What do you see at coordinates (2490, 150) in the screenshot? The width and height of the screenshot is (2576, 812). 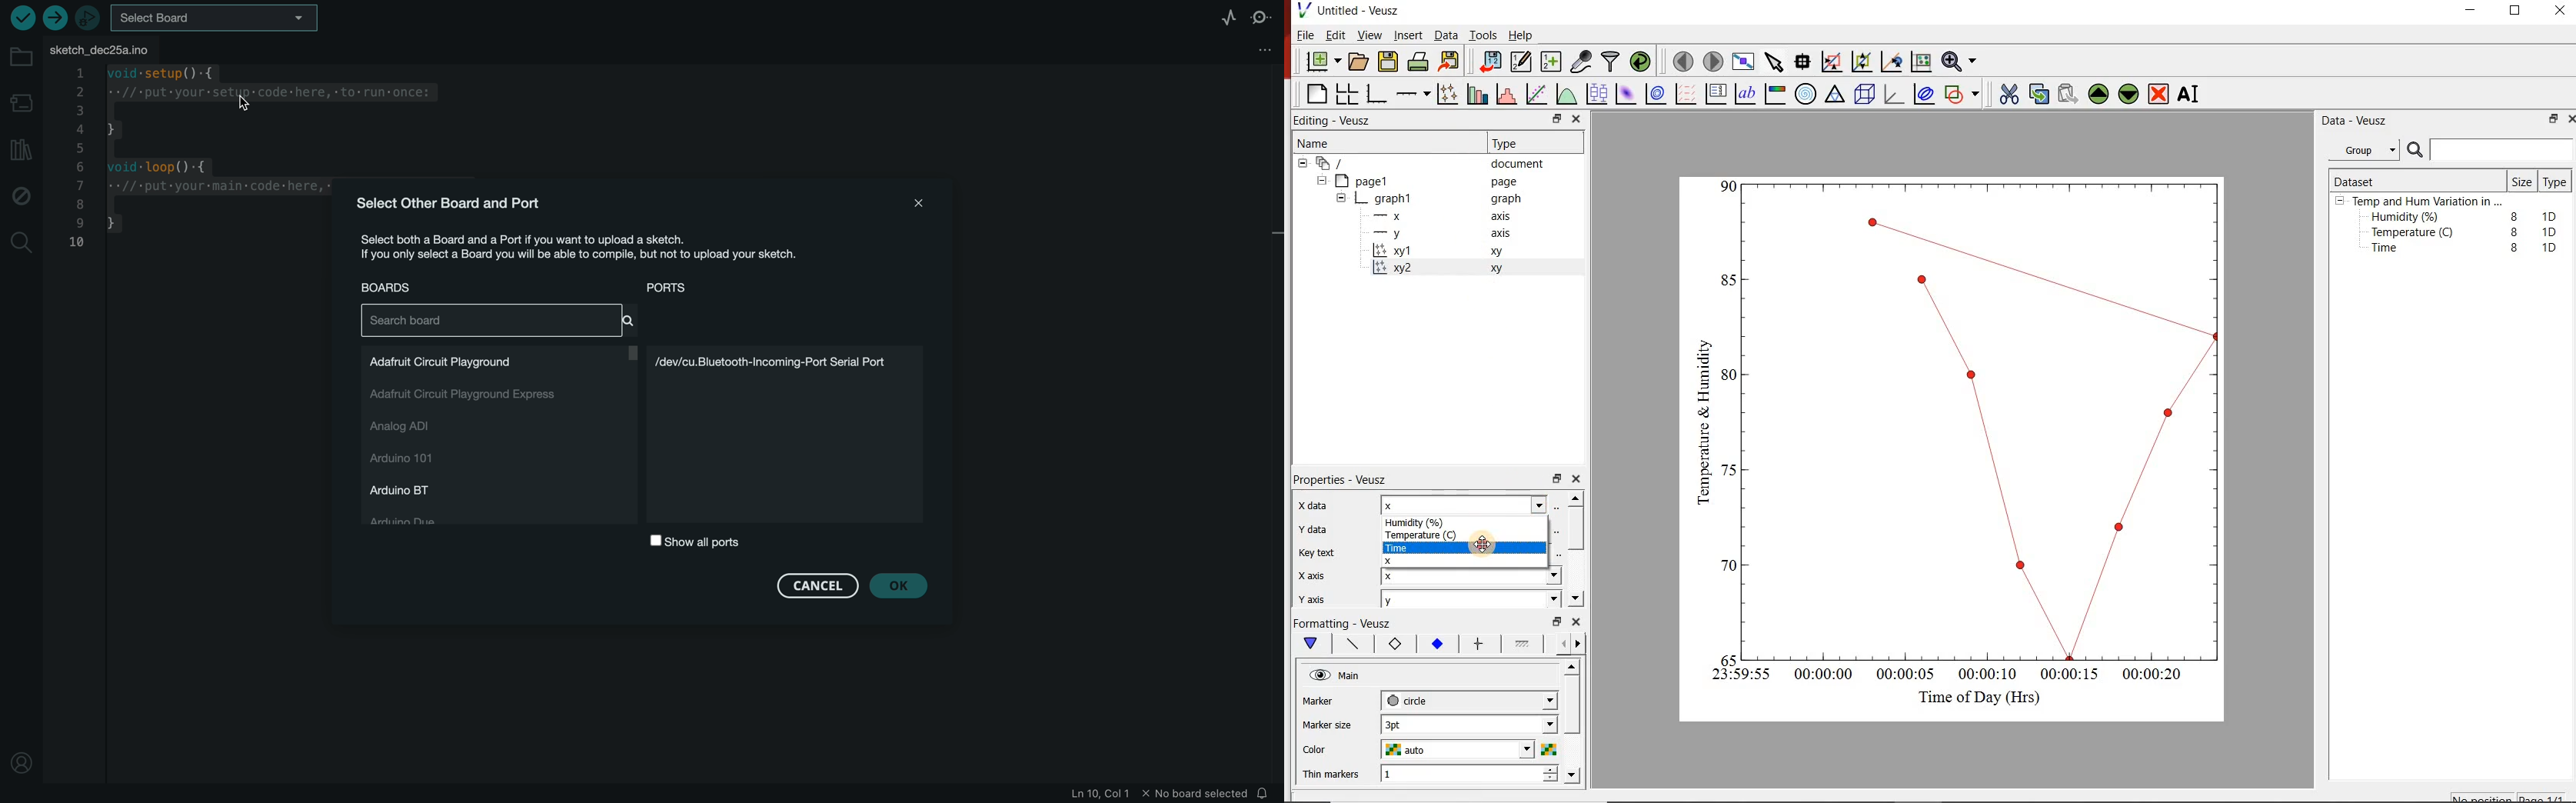 I see `Search bar` at bounding box center [2490, 150].